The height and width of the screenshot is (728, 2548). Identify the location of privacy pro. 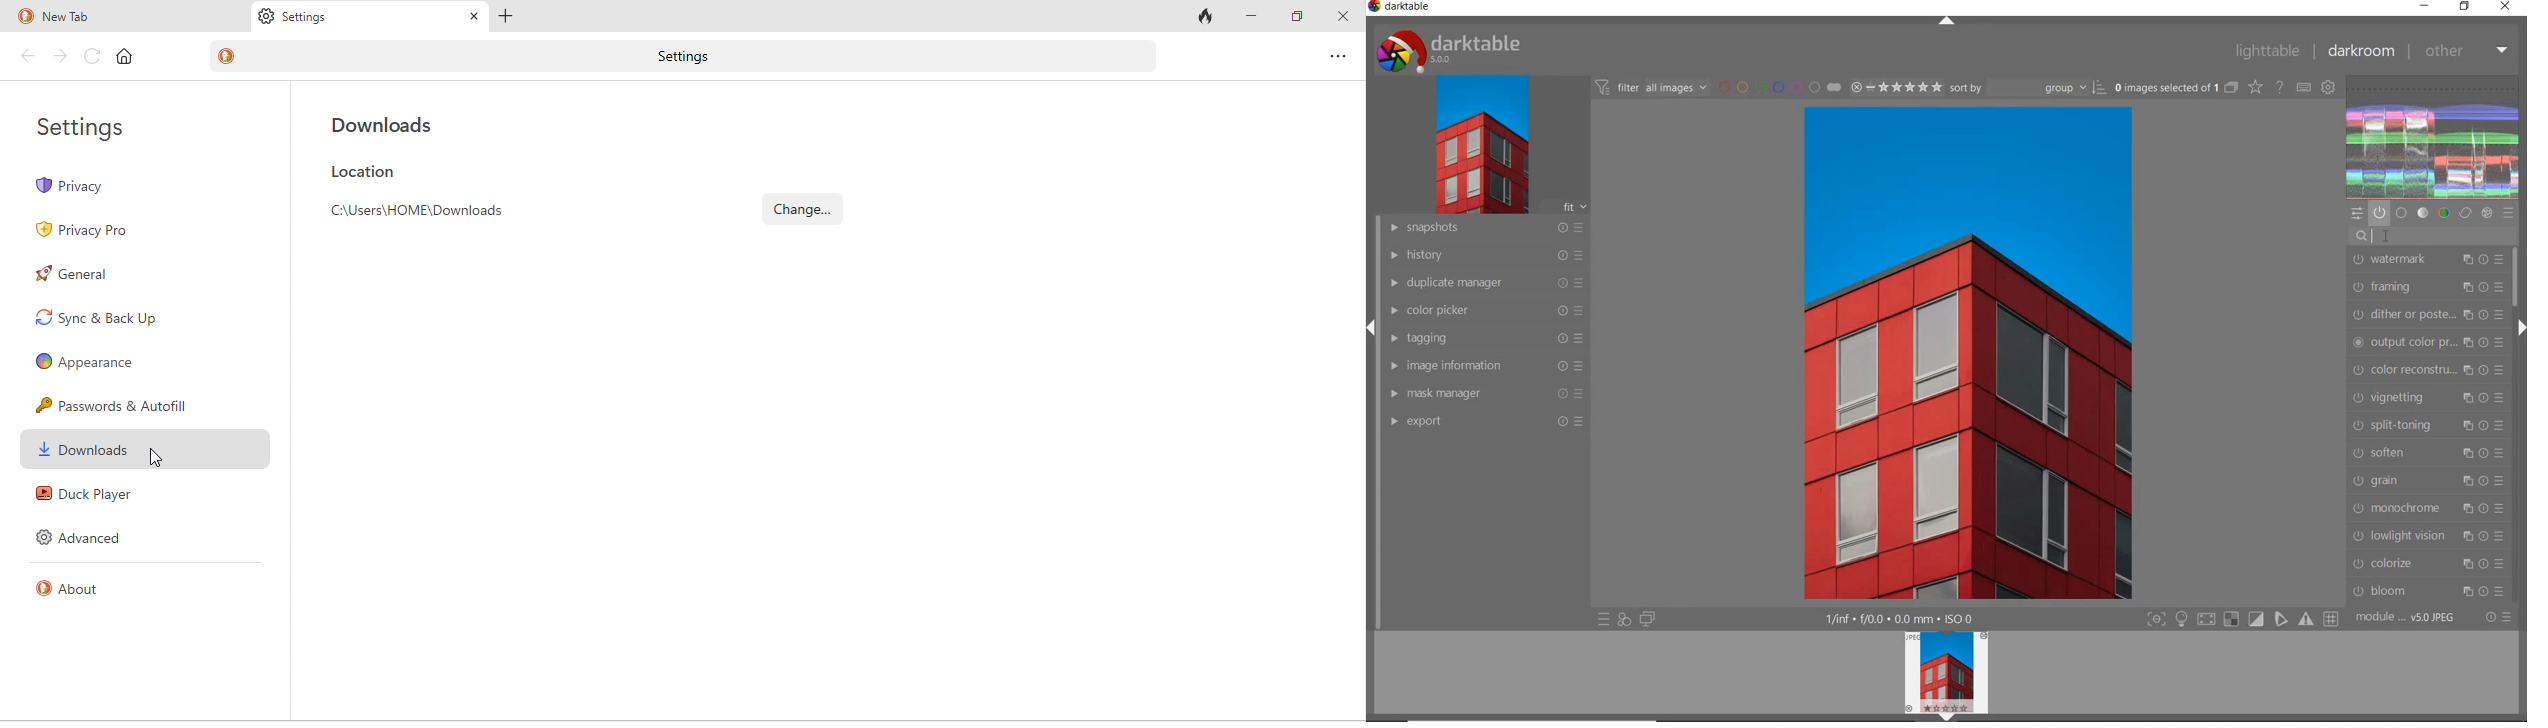
(97, 230).